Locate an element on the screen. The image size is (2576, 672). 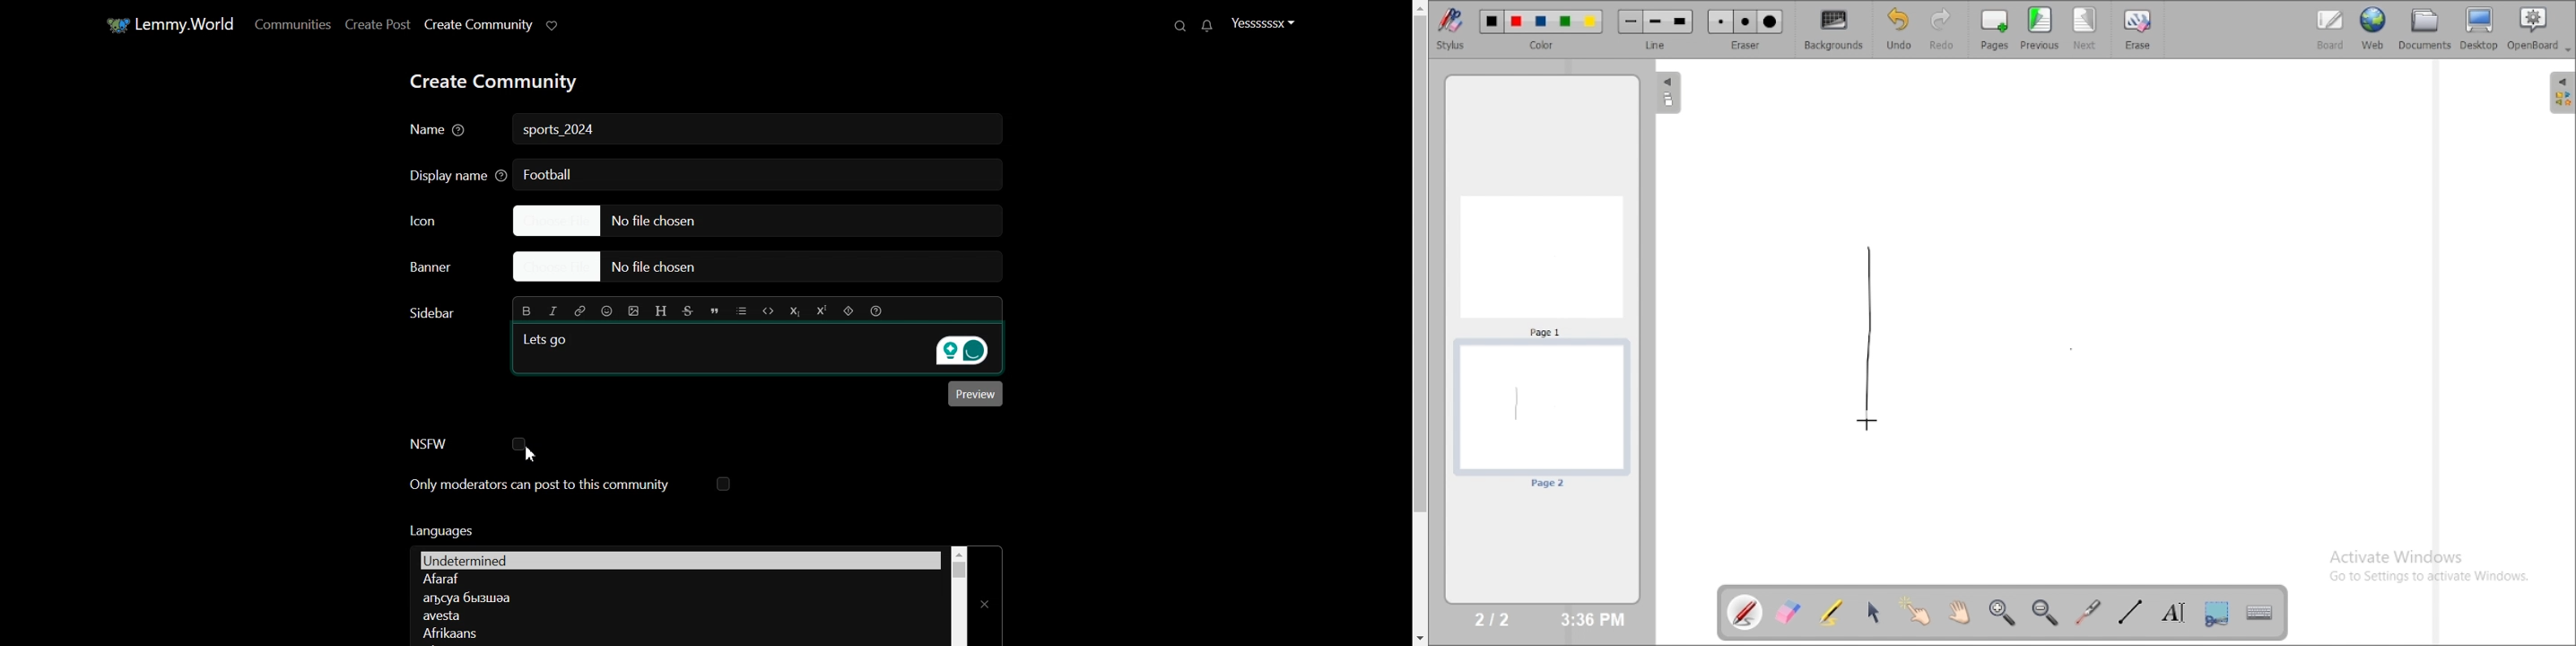
Unread message is located at coordinates (1206, 26).